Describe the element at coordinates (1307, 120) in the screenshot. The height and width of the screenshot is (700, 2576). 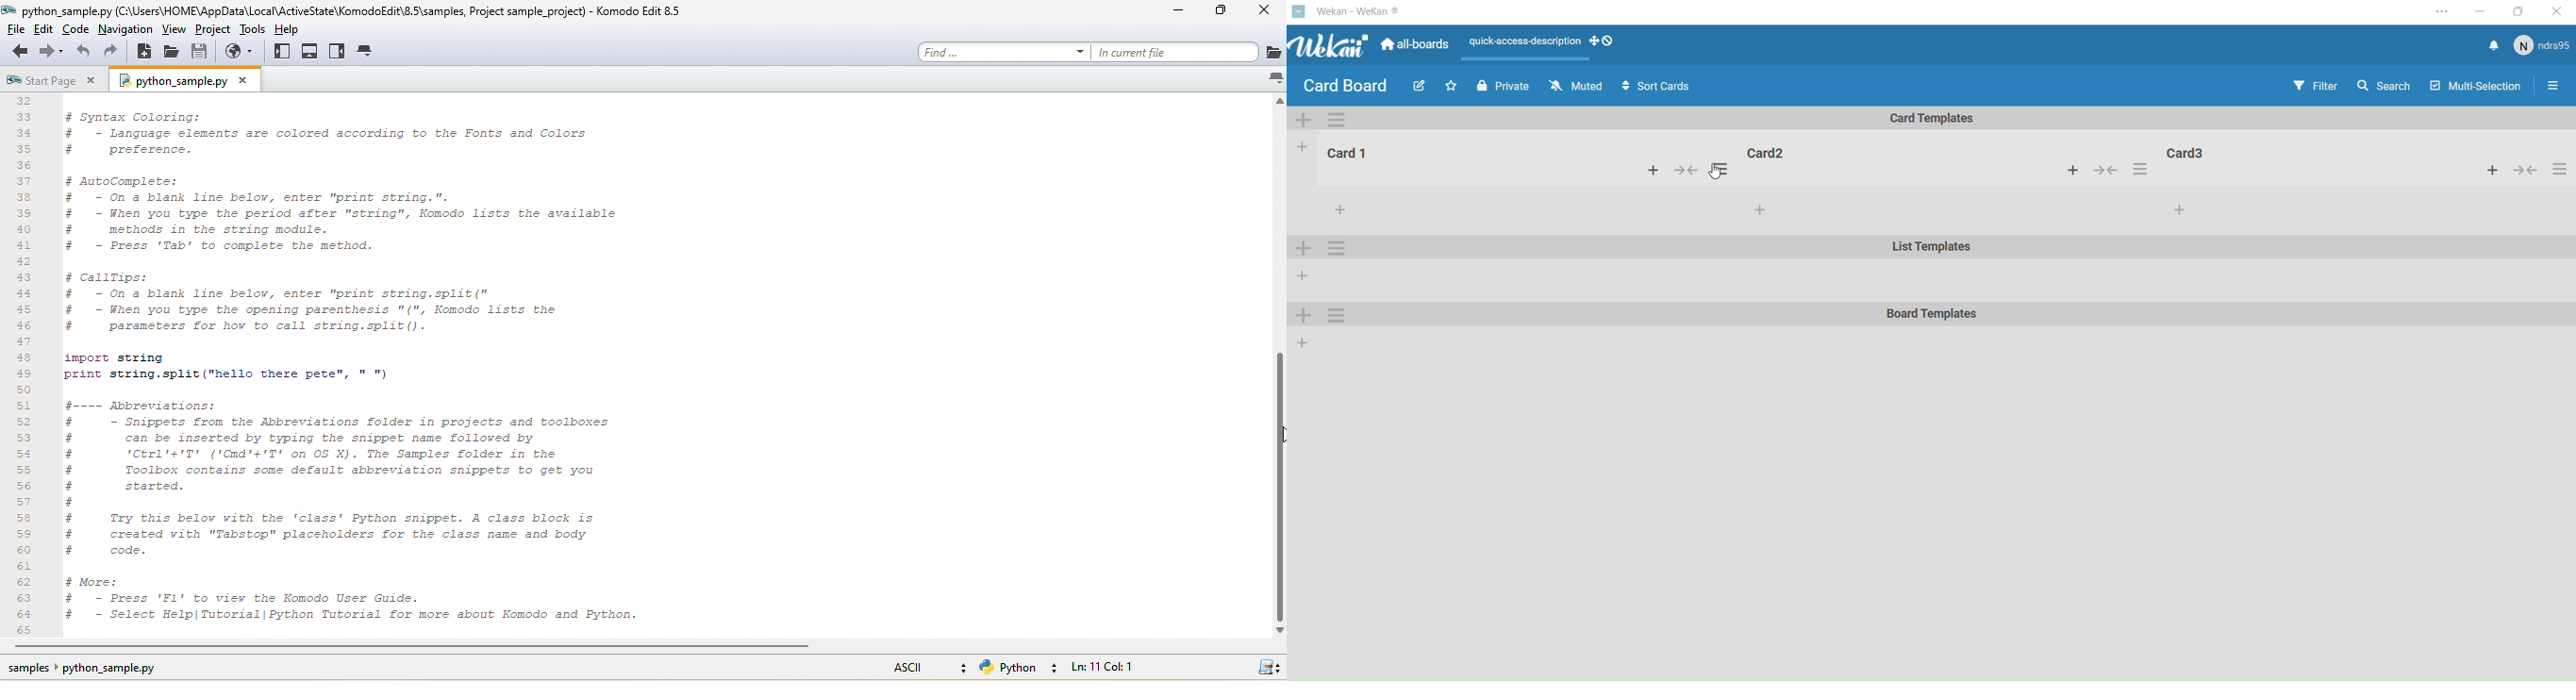
I see `add` at that location.